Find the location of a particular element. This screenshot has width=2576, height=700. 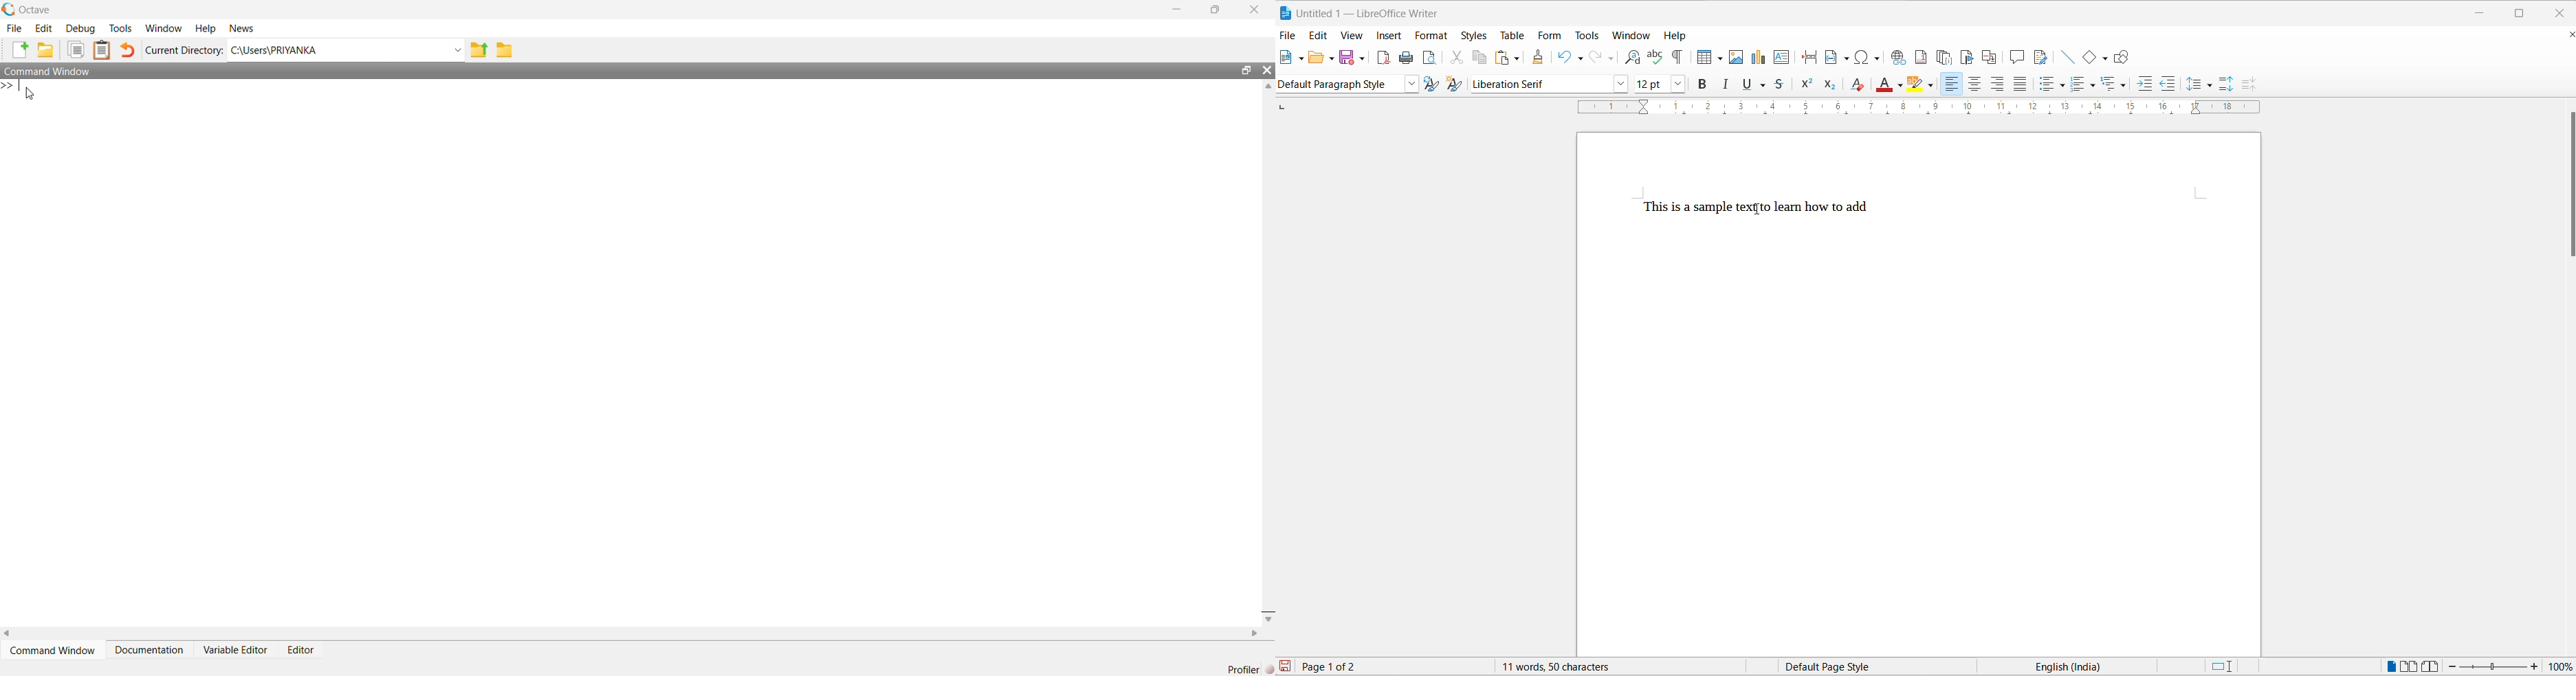

paste is located at coordinates (1501, 56).